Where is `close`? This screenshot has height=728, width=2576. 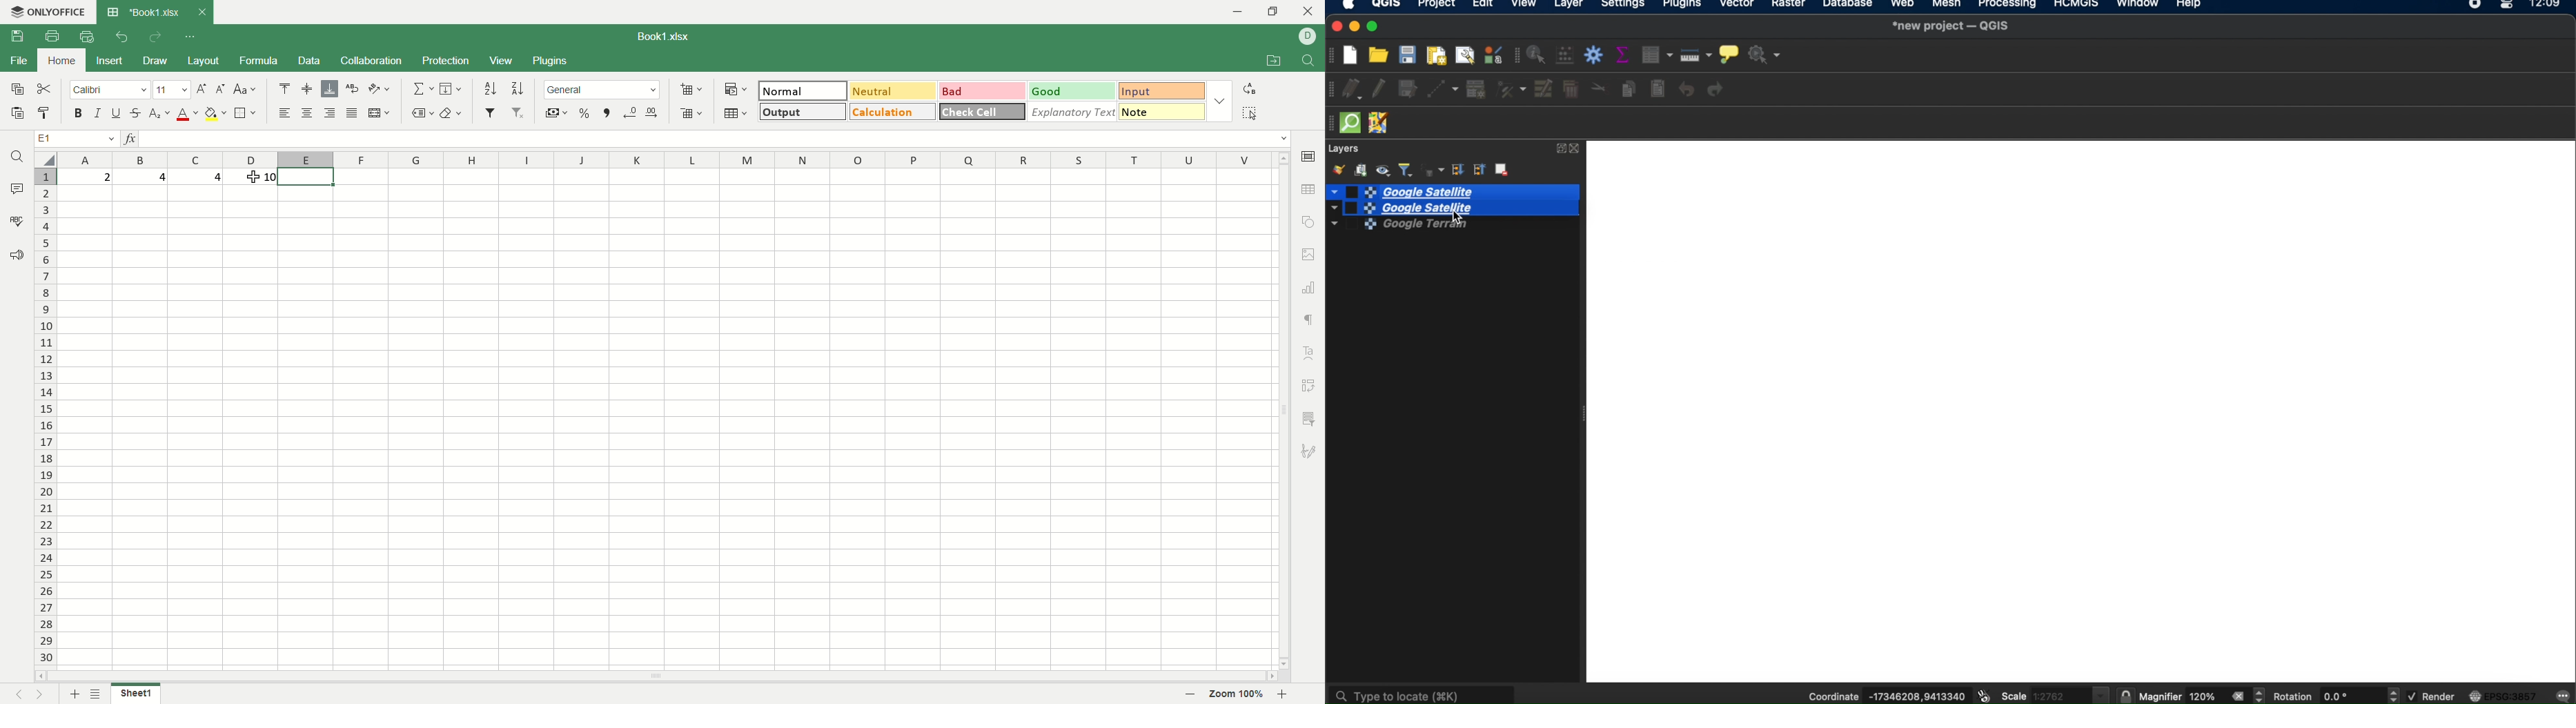
close is located at coordinates (2237, 696).